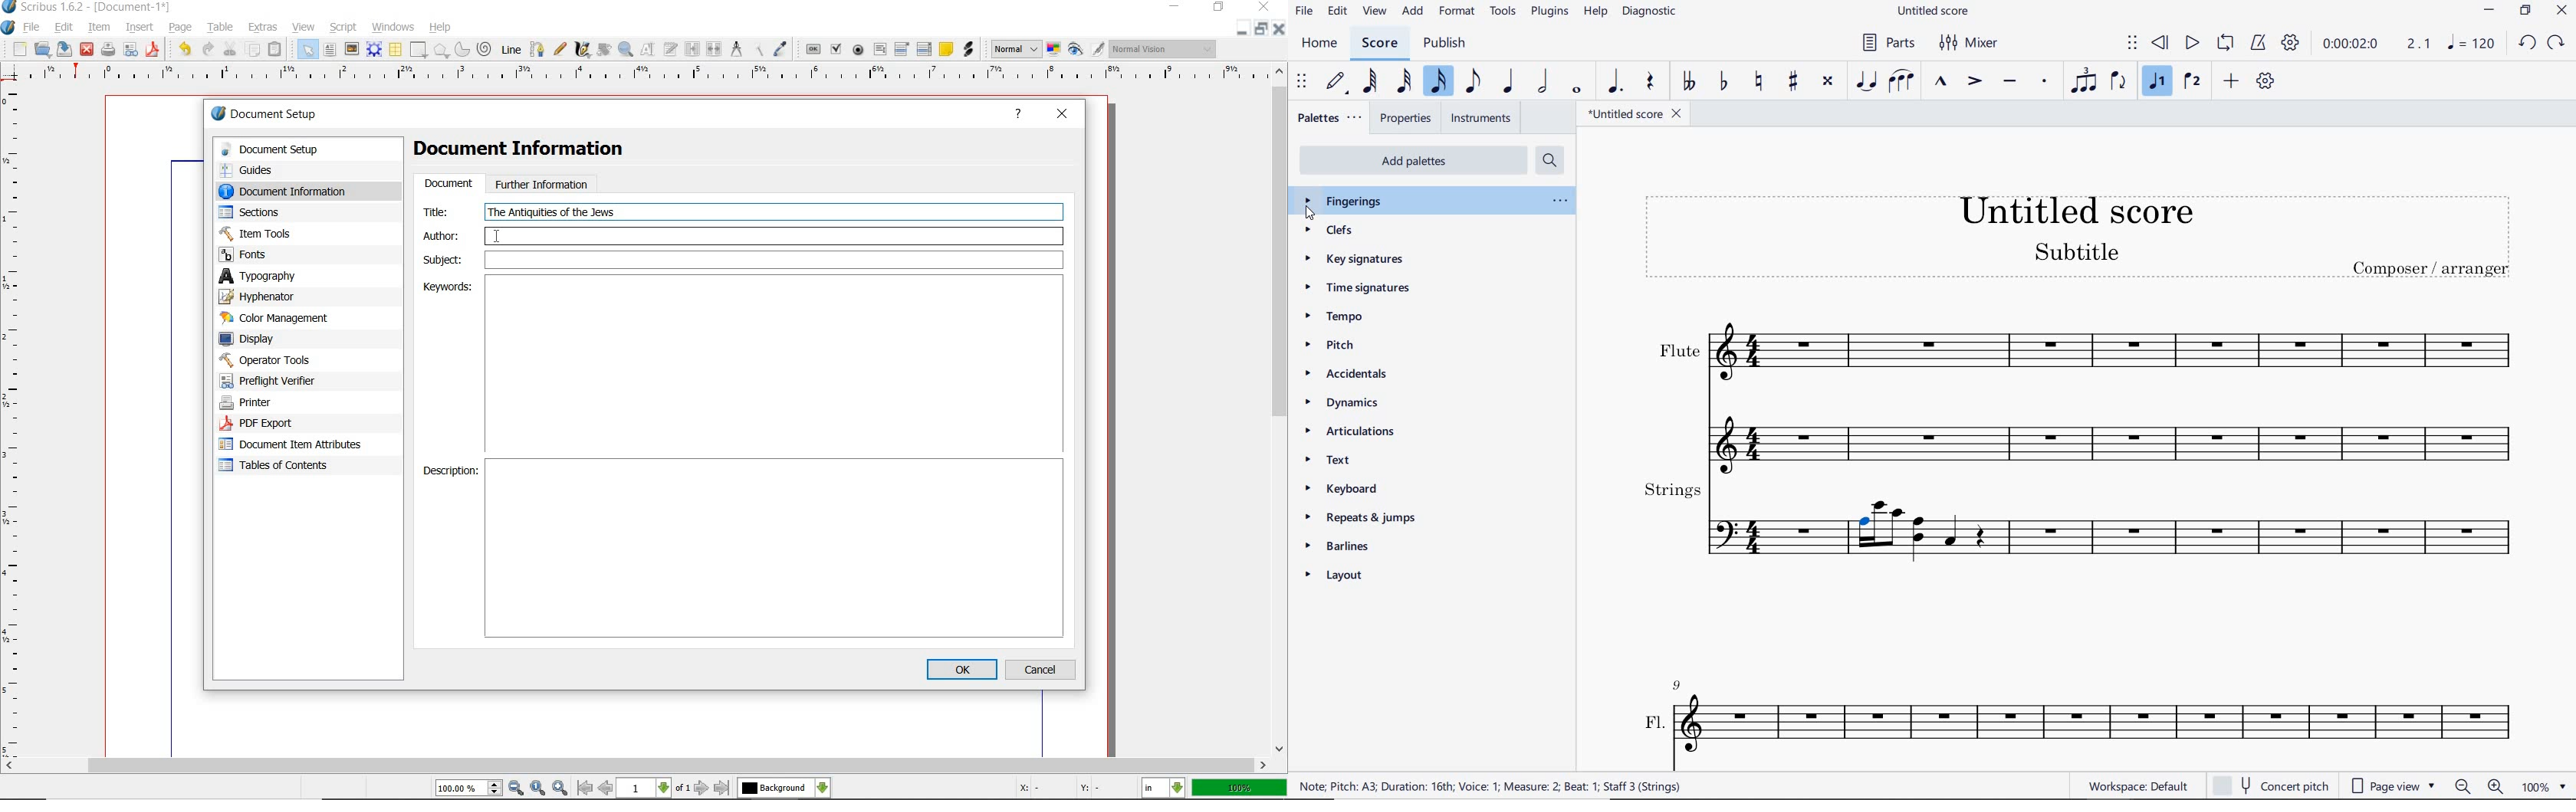  Describe the element at coordinates (18, 49) in the screenshot. I see `new` at that location.